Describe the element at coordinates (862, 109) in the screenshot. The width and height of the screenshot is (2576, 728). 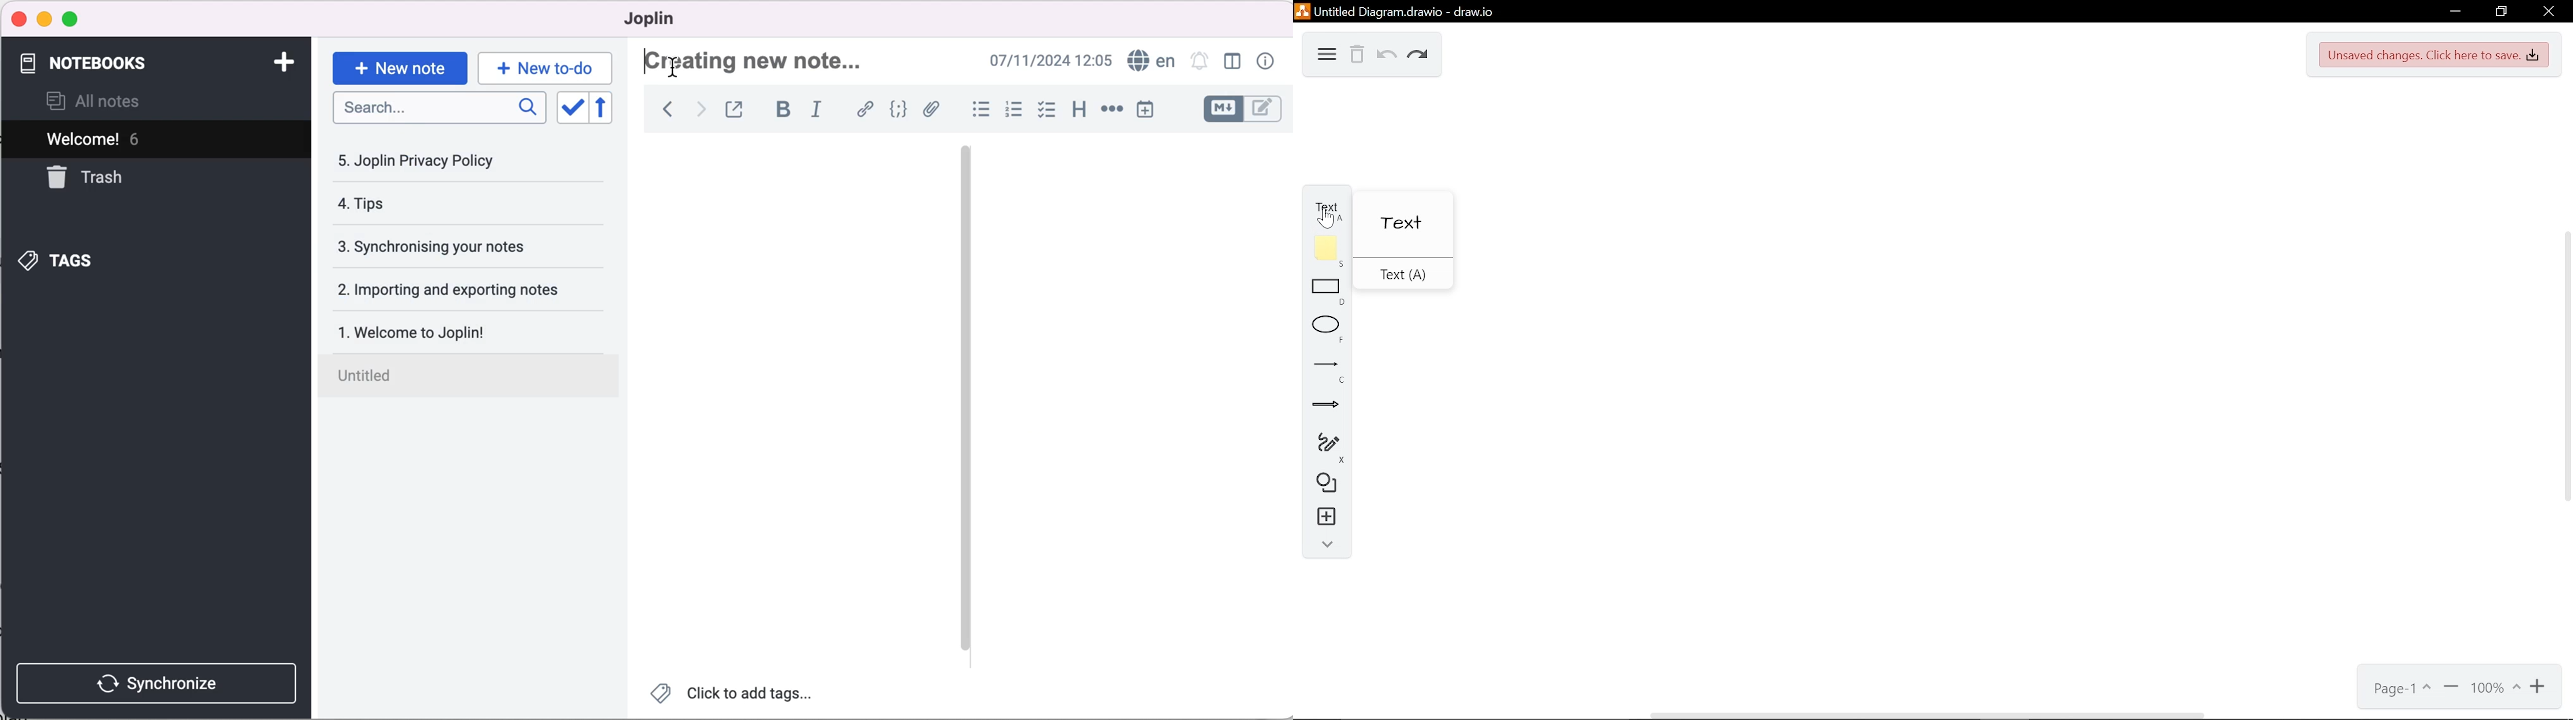
I see `hyperlink` at that location.